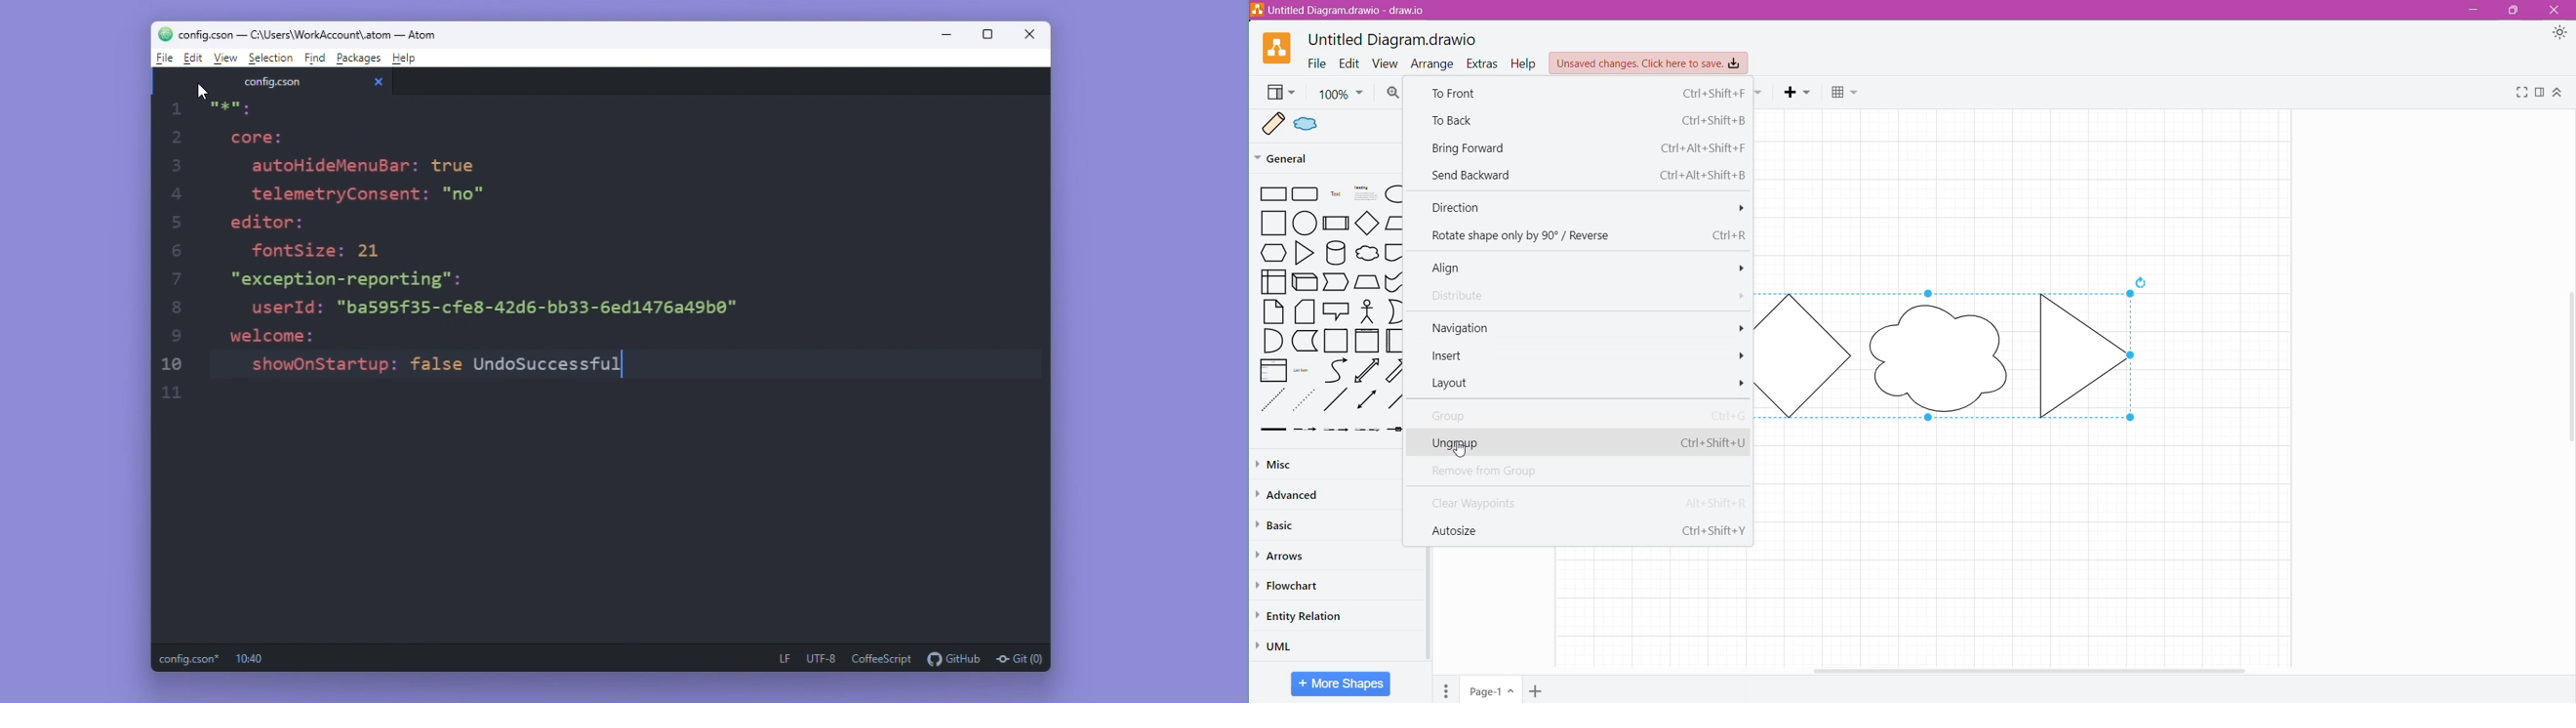 The width and height of the screenshot is (2576, 728). Describe the element at coordinates (319, 34) in the screenshot. I see `configcson - C :\users\workaccount\atom-atom` at that location.